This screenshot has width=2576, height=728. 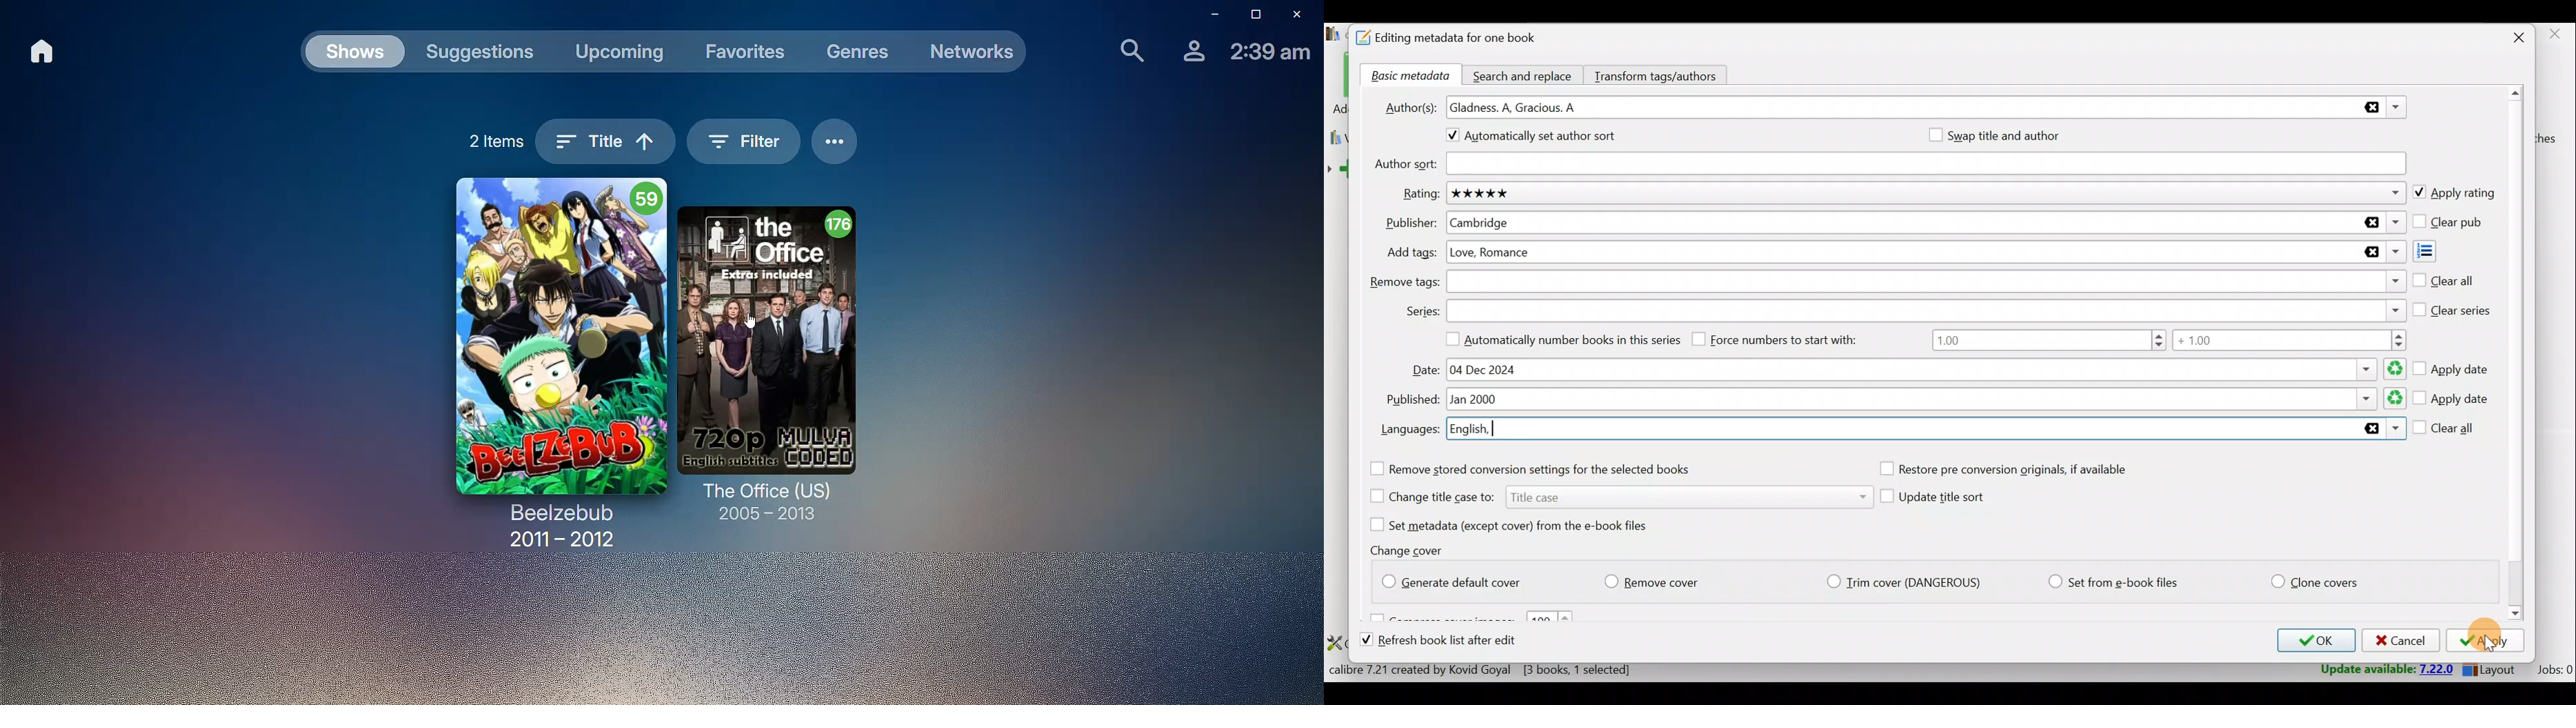 What do you see at coordinates (2452, 400) in the screenshot?
I see `Apply date` at bounding box center [2452, 400].